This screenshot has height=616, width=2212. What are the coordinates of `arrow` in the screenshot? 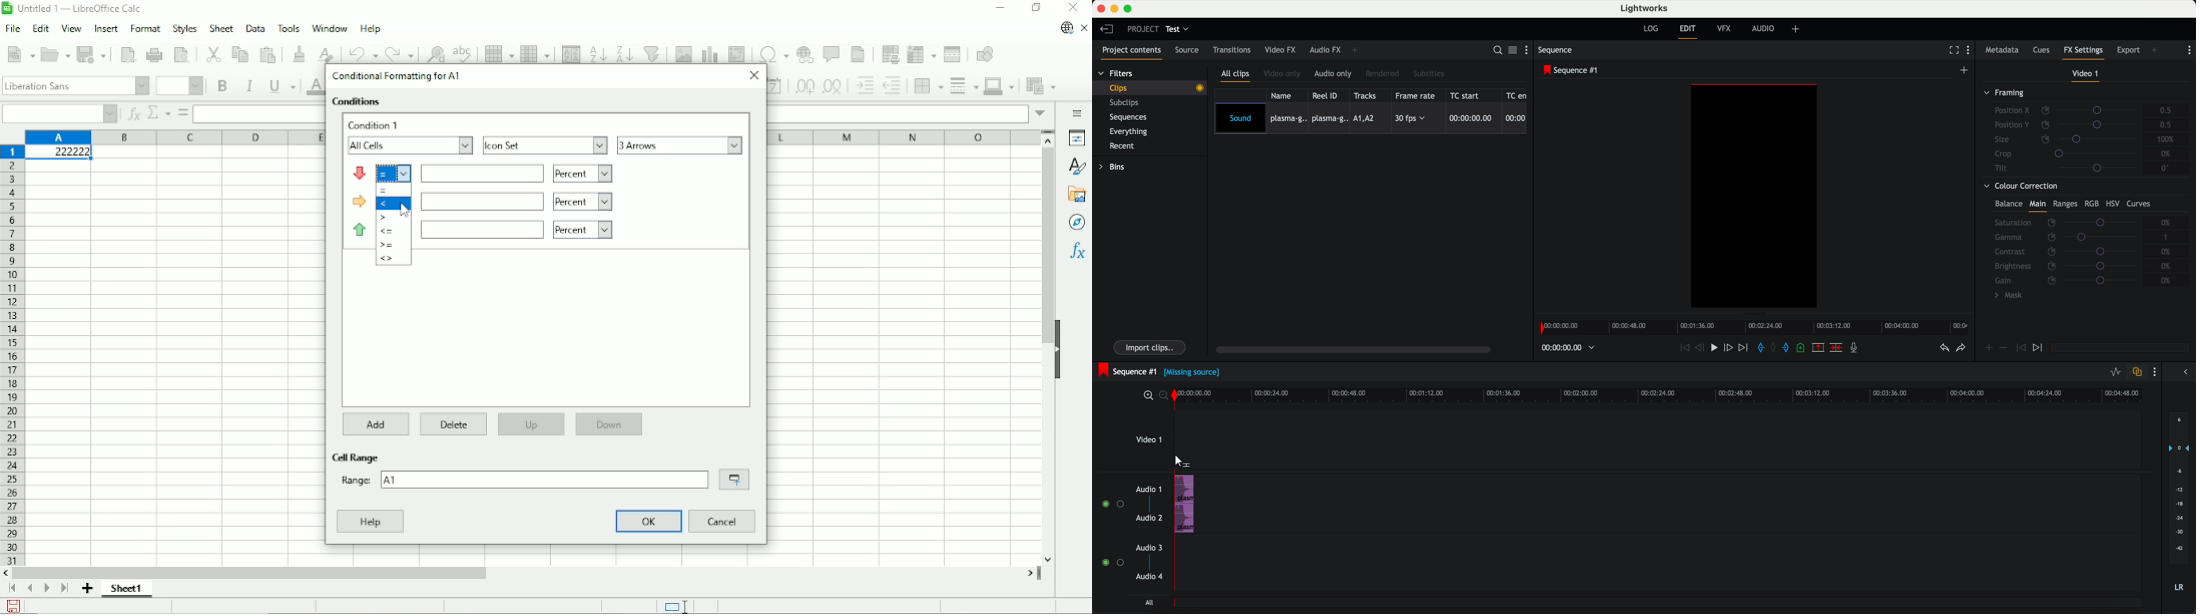 It's located at (2183, 373).